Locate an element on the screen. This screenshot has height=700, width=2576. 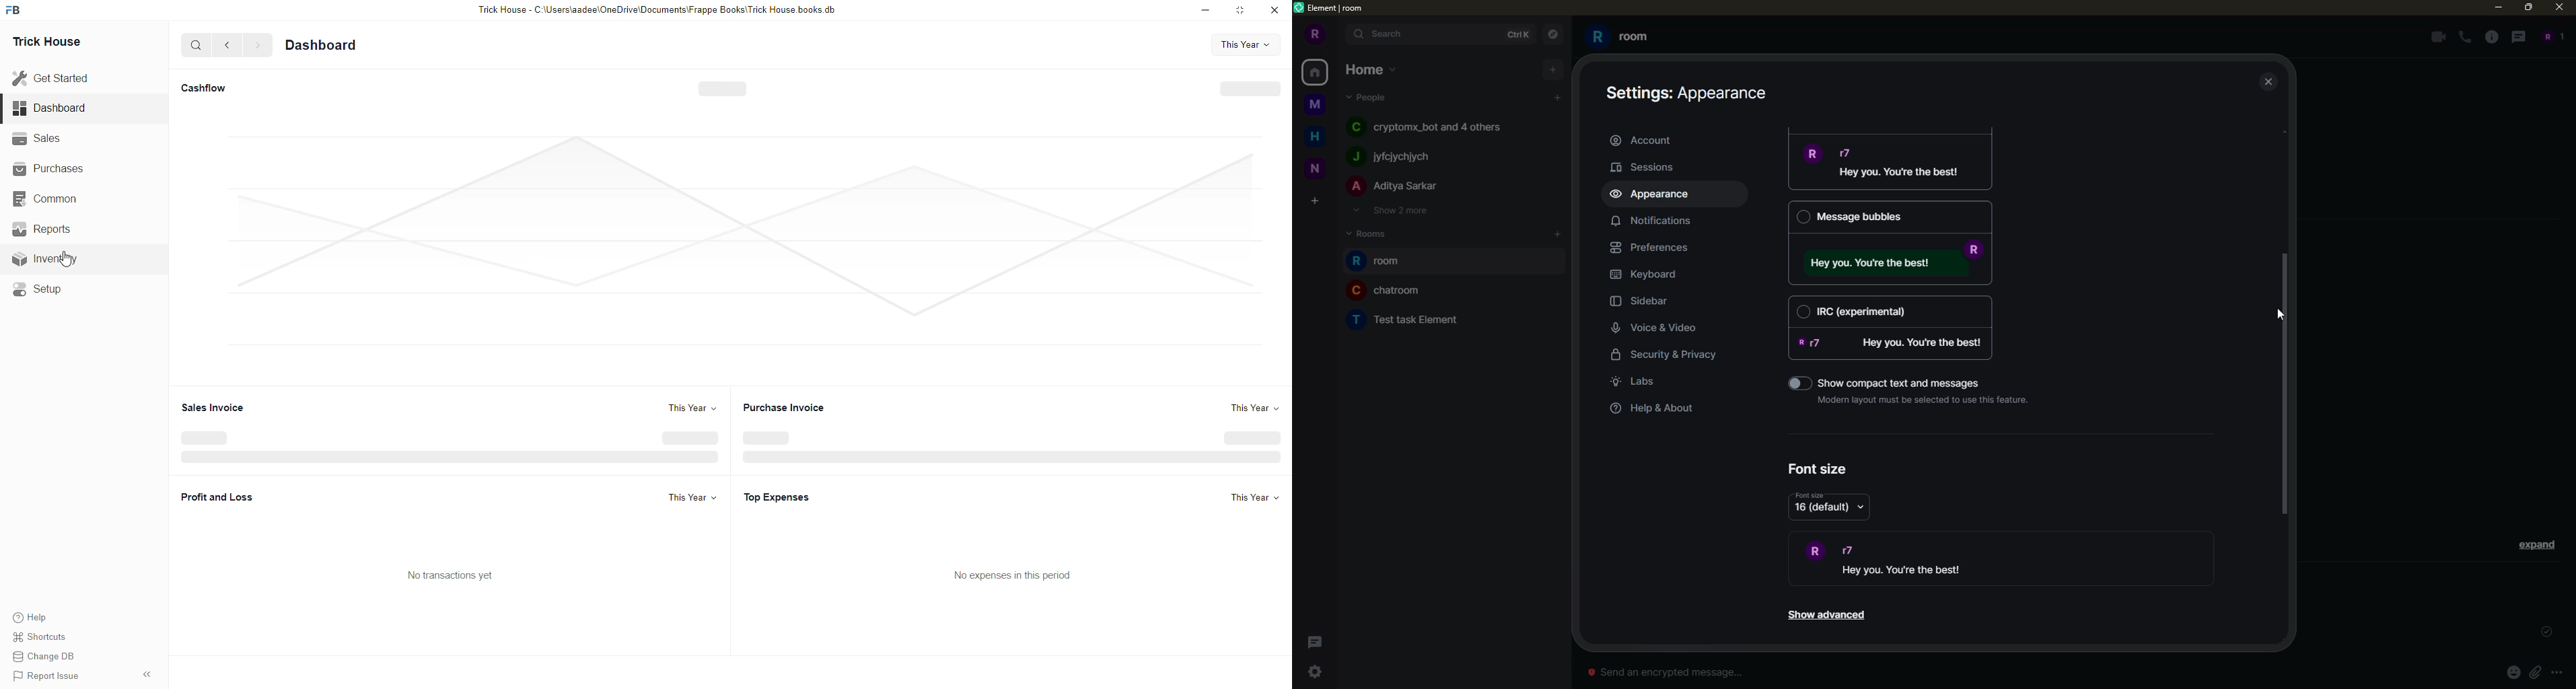
toggle is located at coordinates (1790, 383).